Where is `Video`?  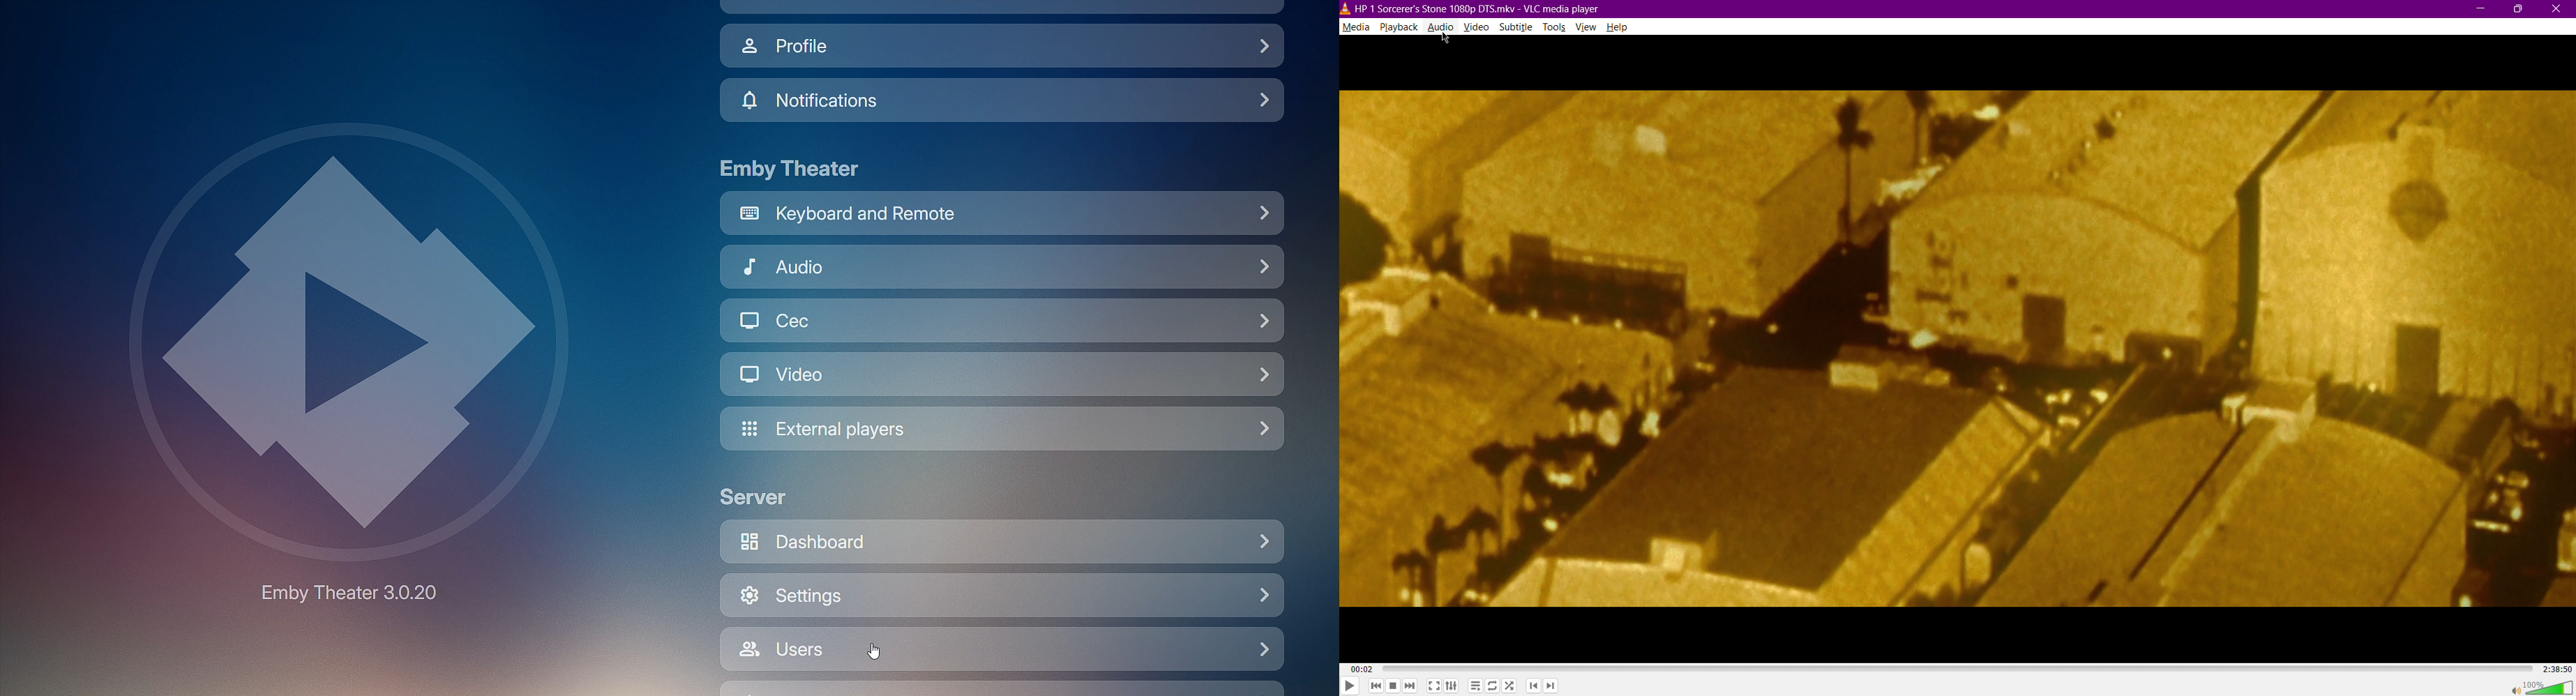
Video is located at coordinates (1002, 375).